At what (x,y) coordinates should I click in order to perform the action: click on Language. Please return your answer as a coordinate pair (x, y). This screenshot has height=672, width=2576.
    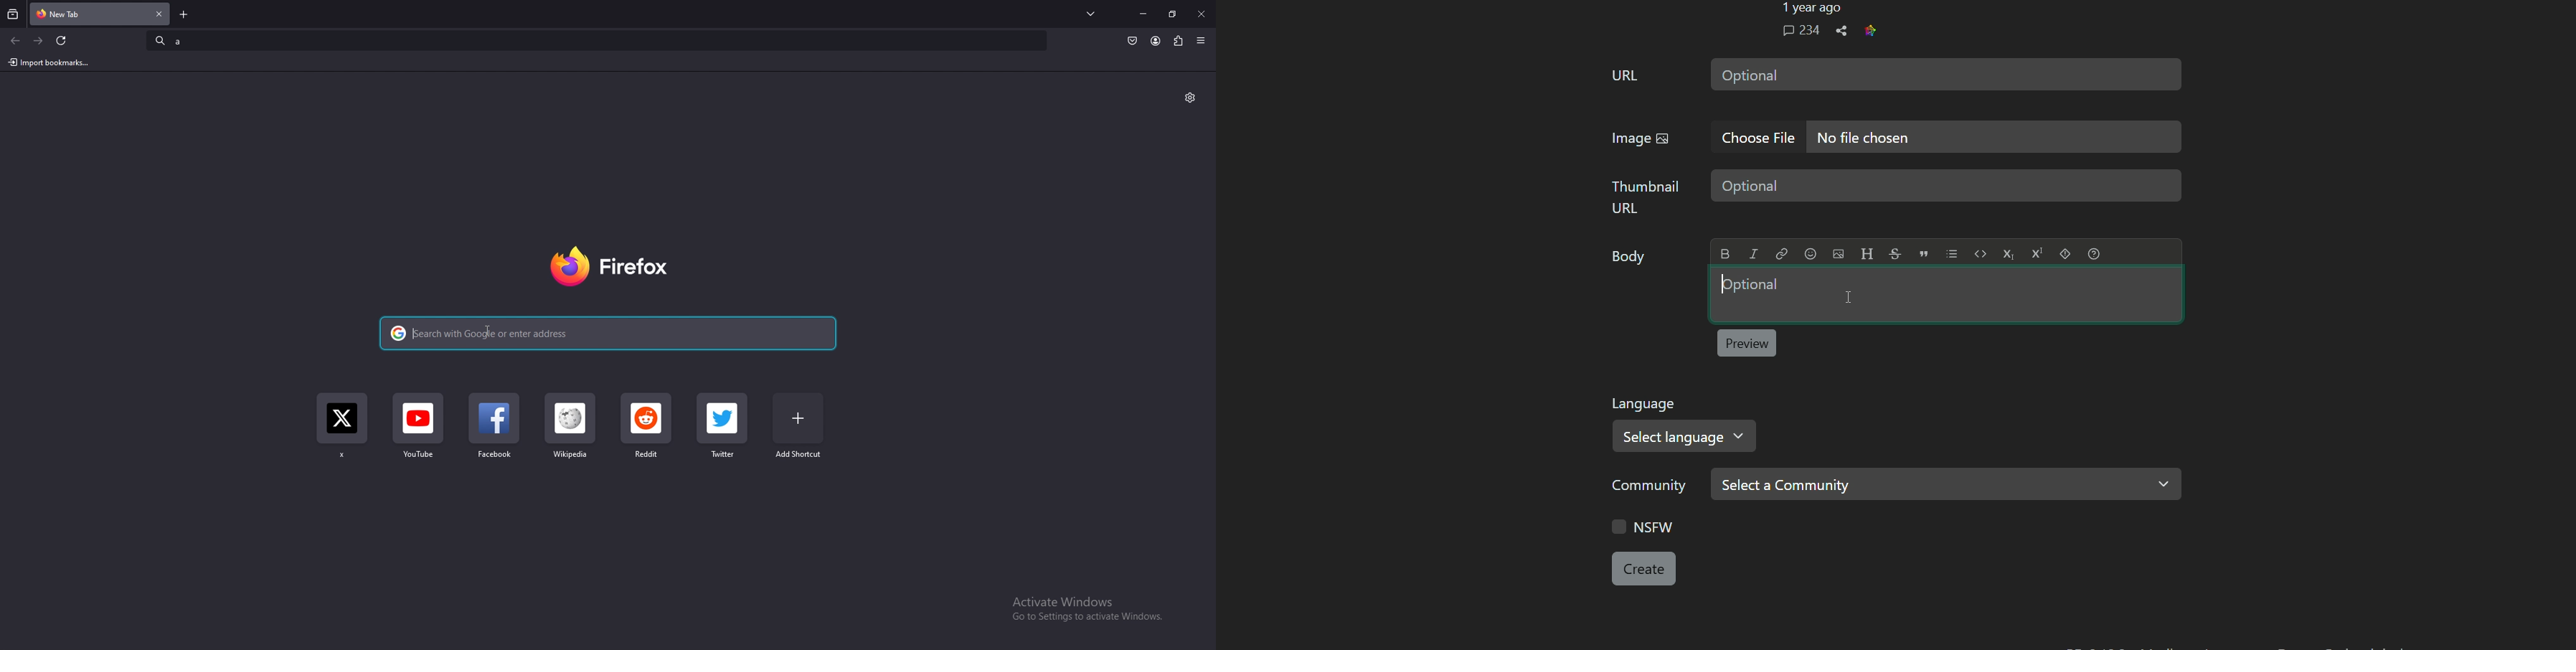
    Looking at the image, I should click on (1646, 404).